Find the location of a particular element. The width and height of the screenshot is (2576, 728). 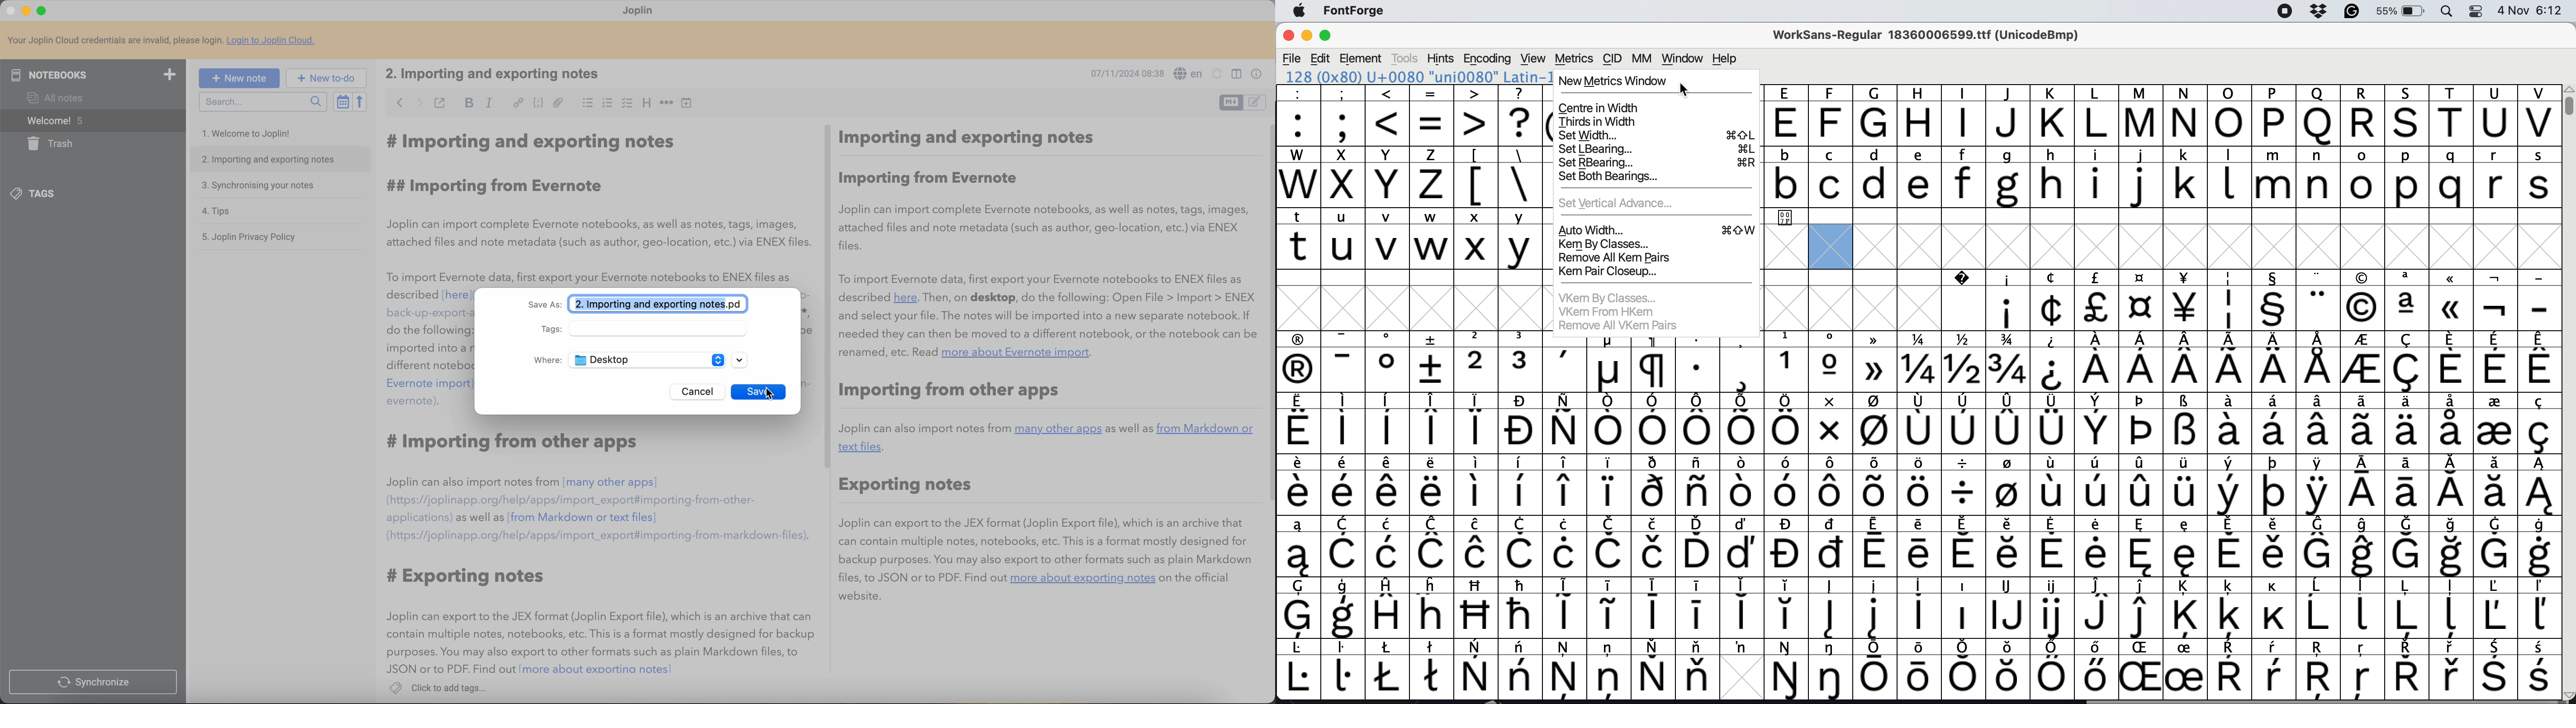

numbered list is located at coordinates (607, 104).